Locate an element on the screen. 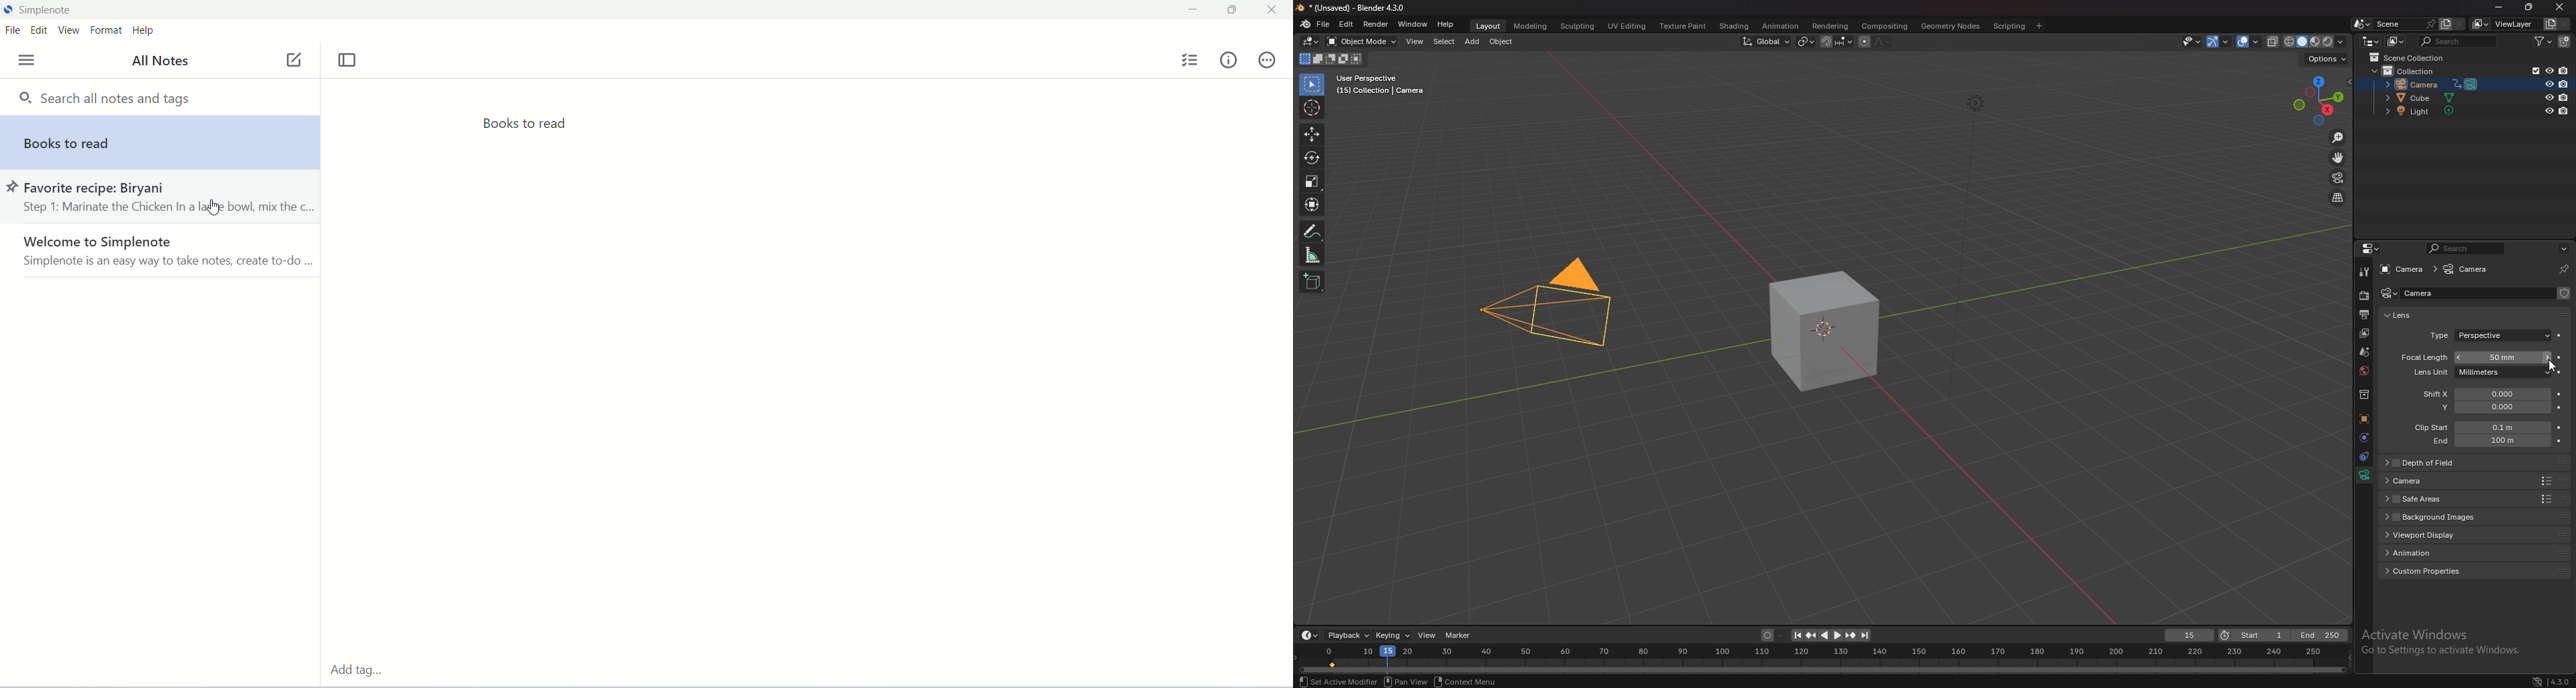 The width and height of the screenshot is (2576, 700). cursor is located at coordinates (216, 206).